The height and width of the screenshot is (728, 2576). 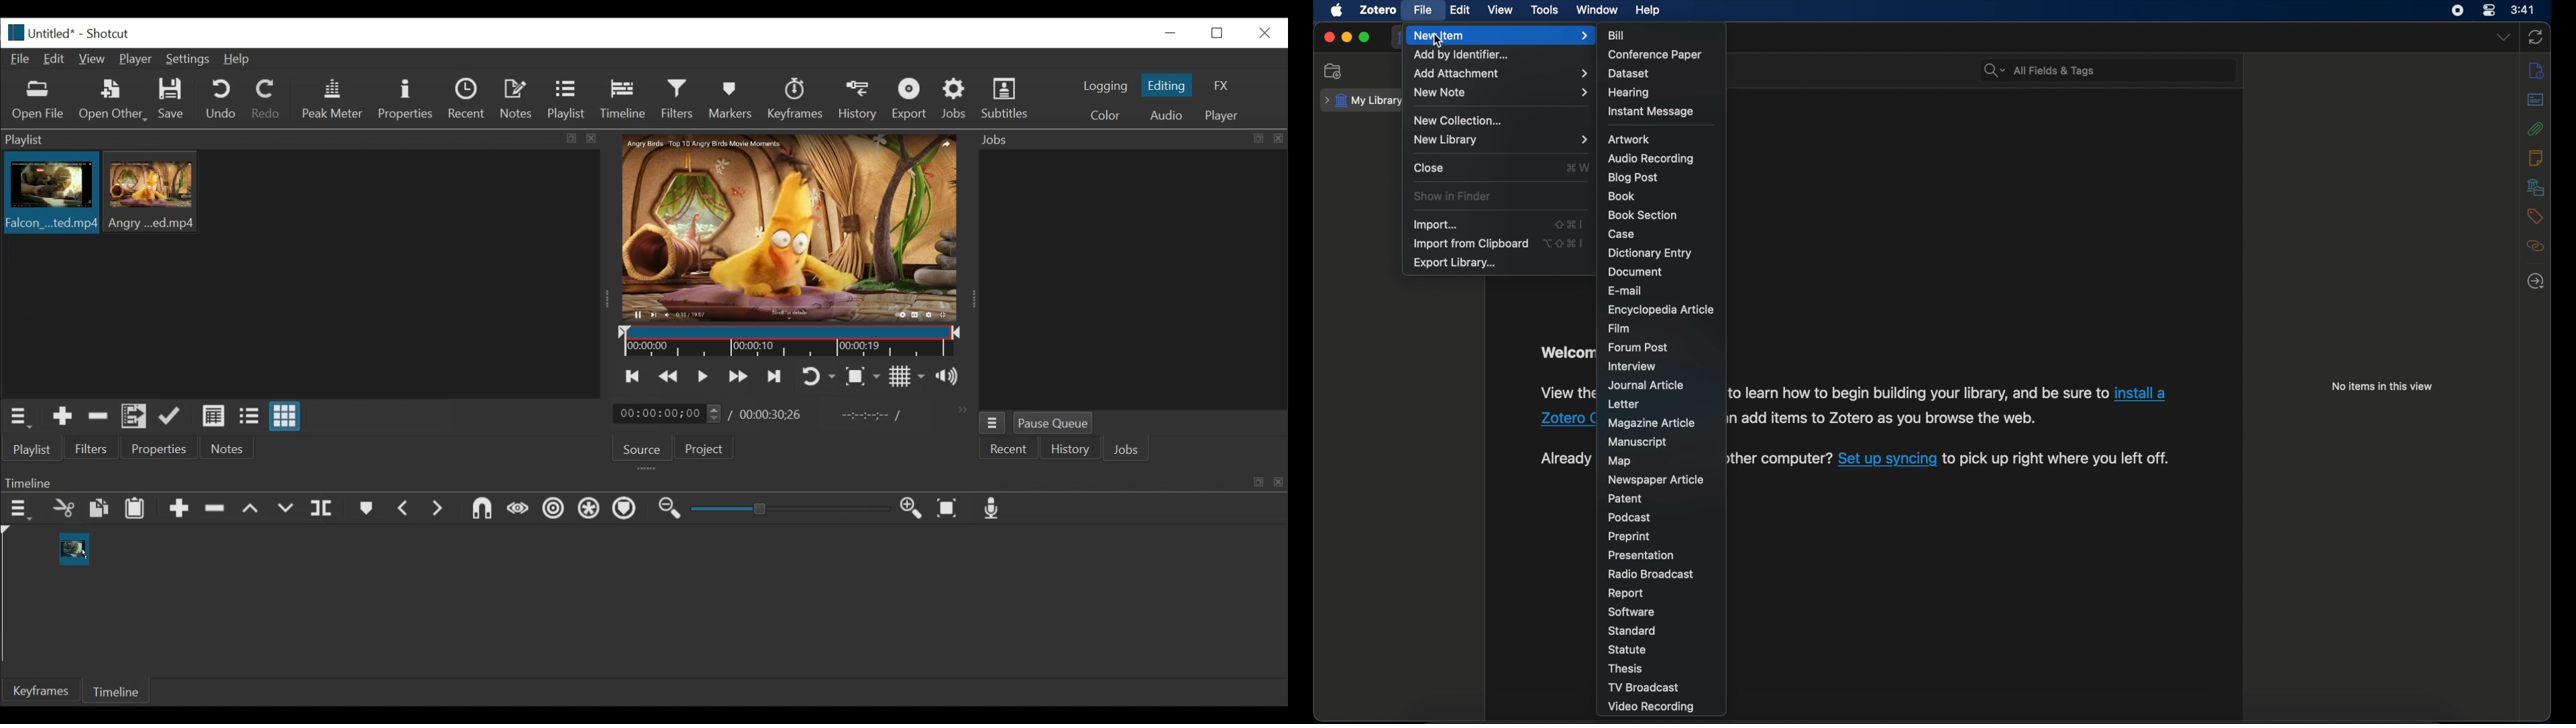 I want to click on show in finder, so click(x=1454, y=196).